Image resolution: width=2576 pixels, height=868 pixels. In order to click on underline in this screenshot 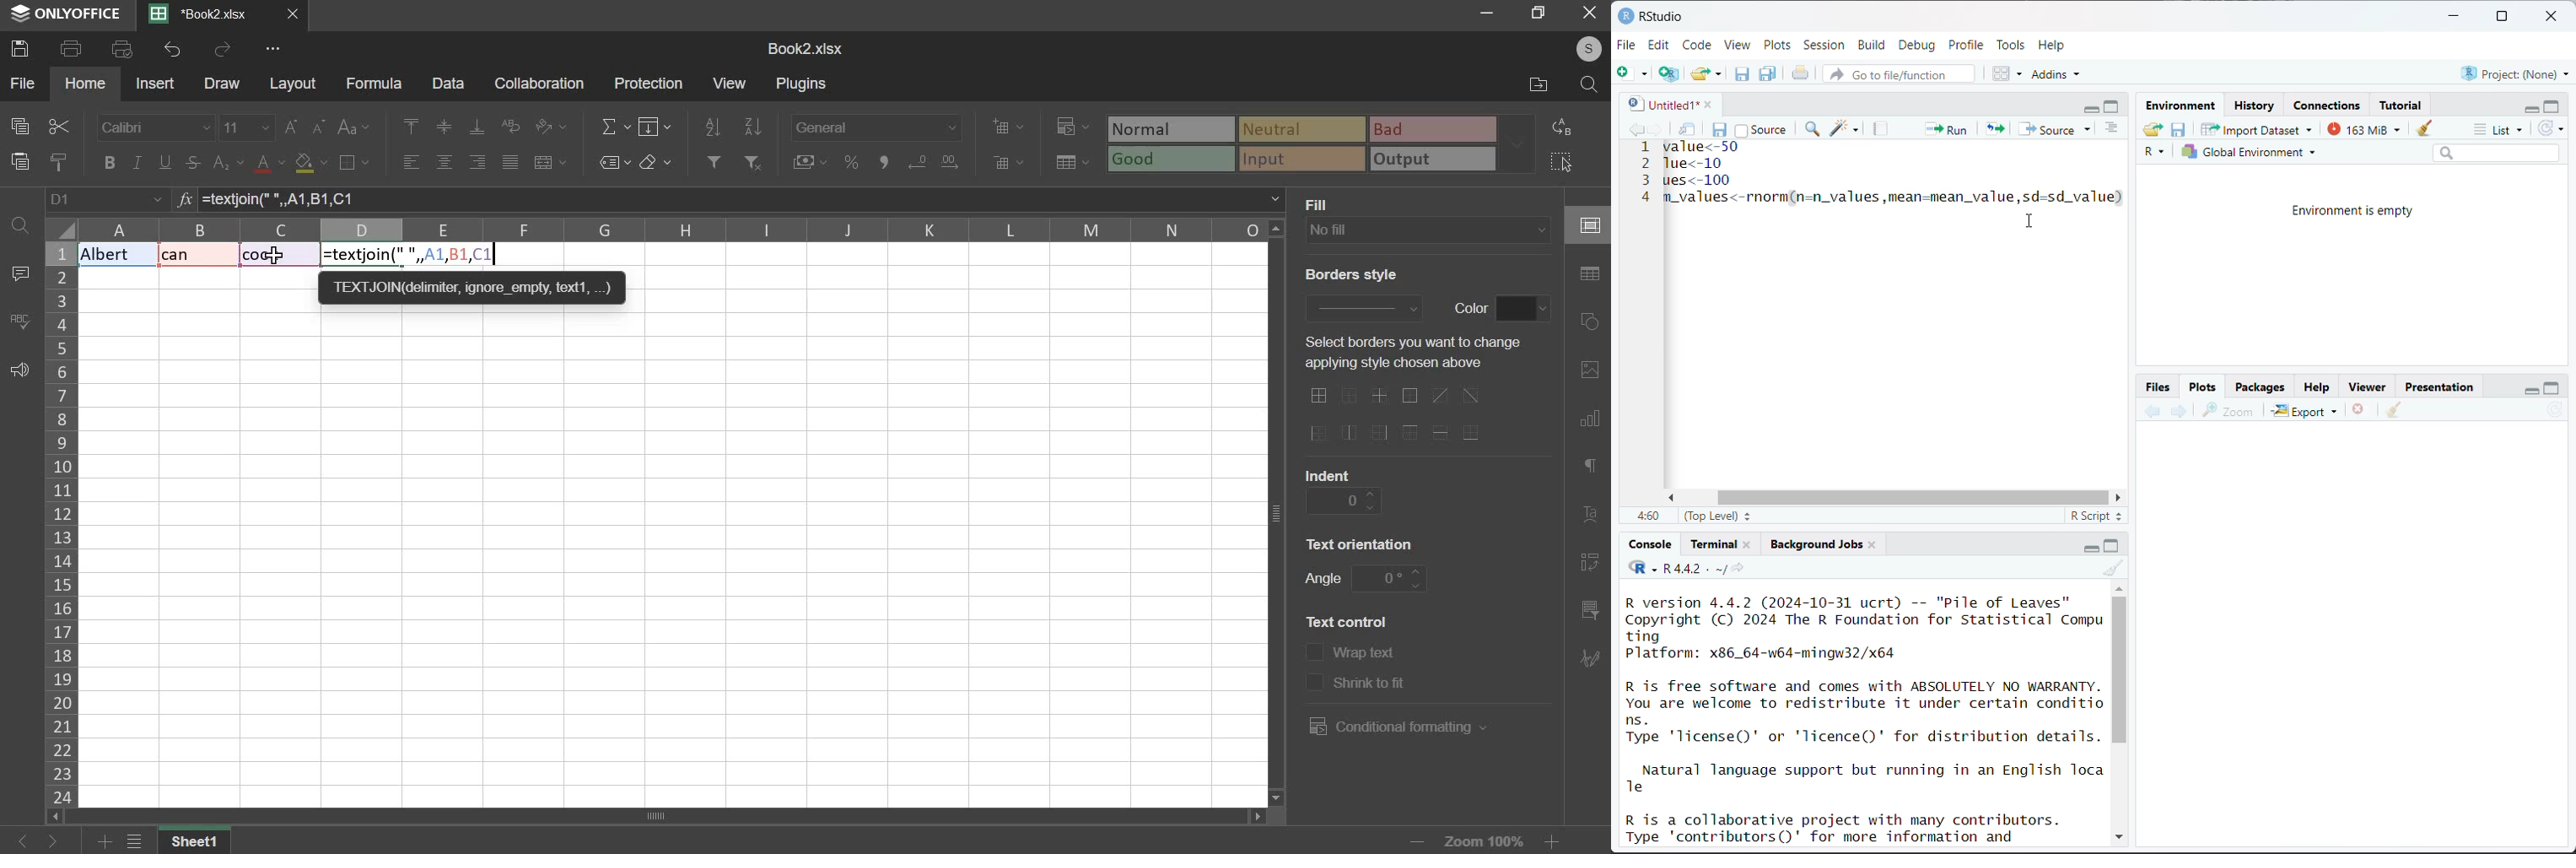, I will do `click(166, 162)`.